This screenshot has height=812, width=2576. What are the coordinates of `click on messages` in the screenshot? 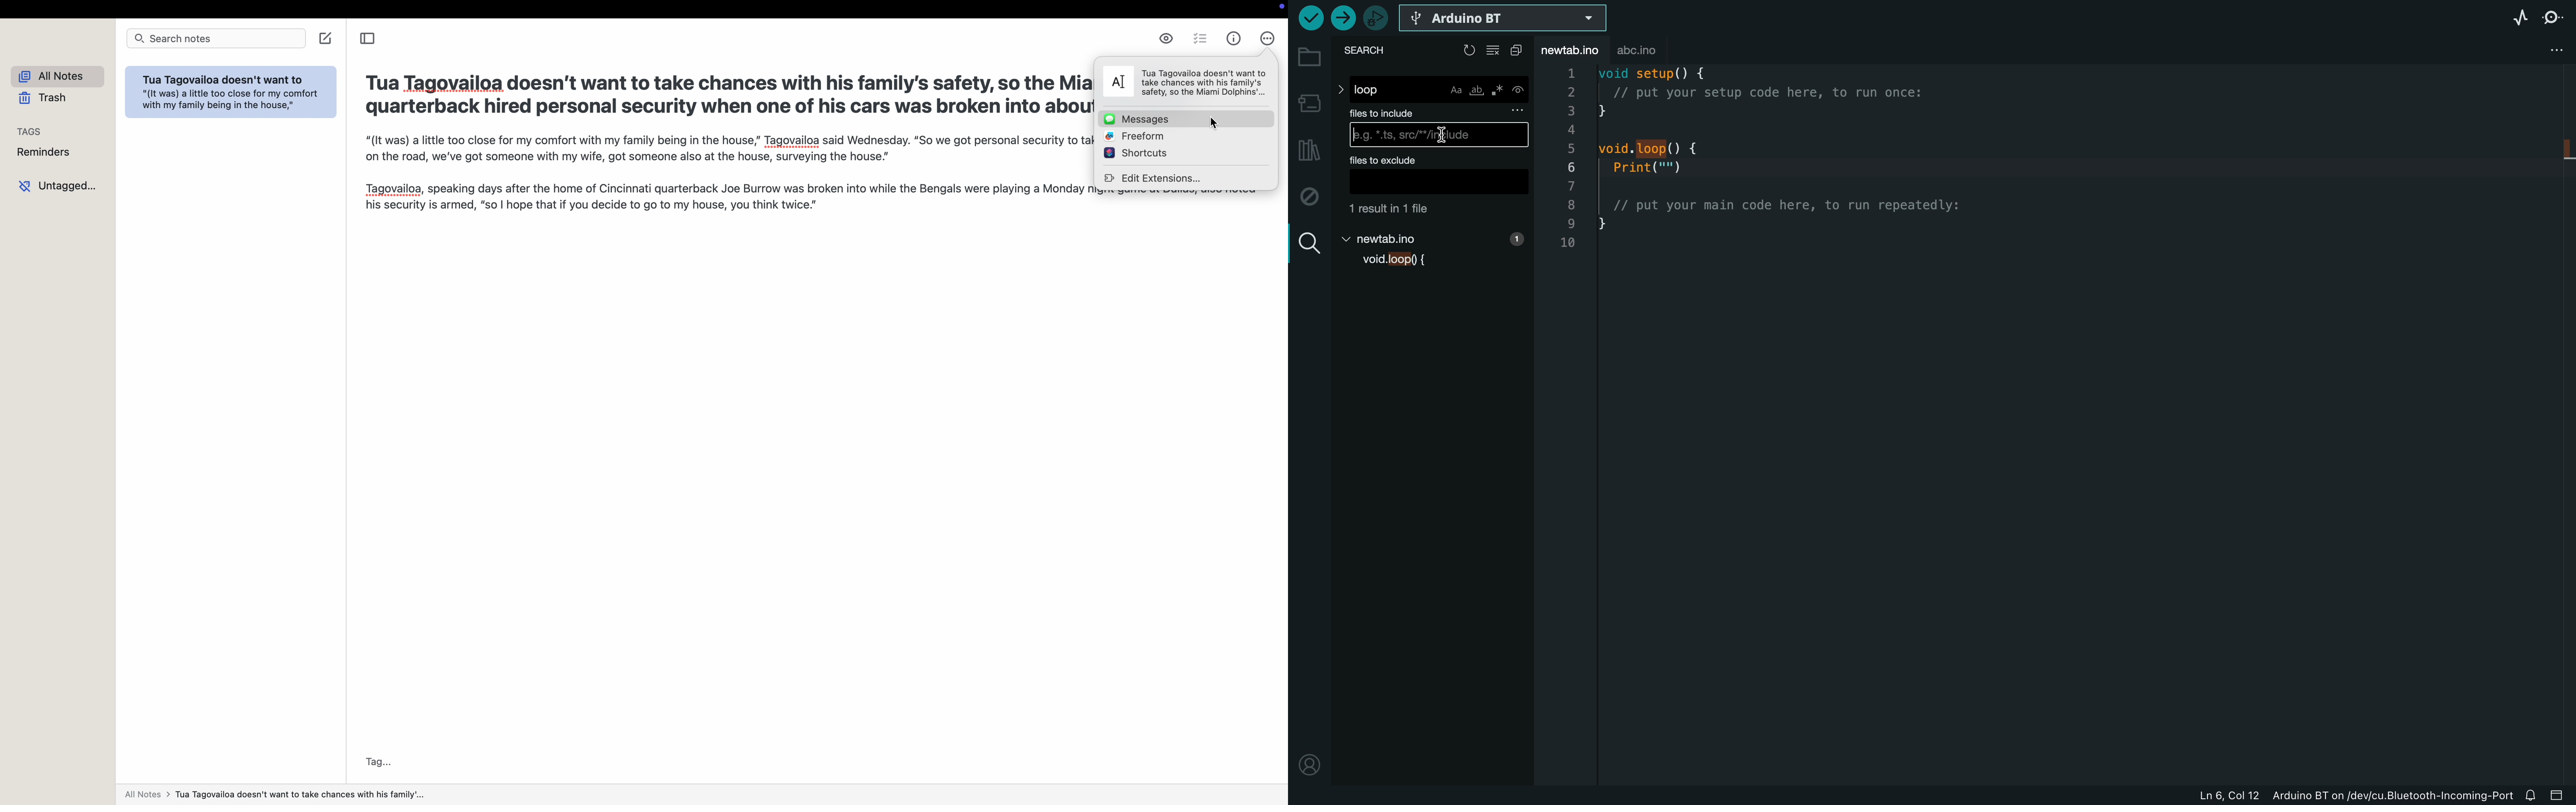 It's located at (1186, 118).